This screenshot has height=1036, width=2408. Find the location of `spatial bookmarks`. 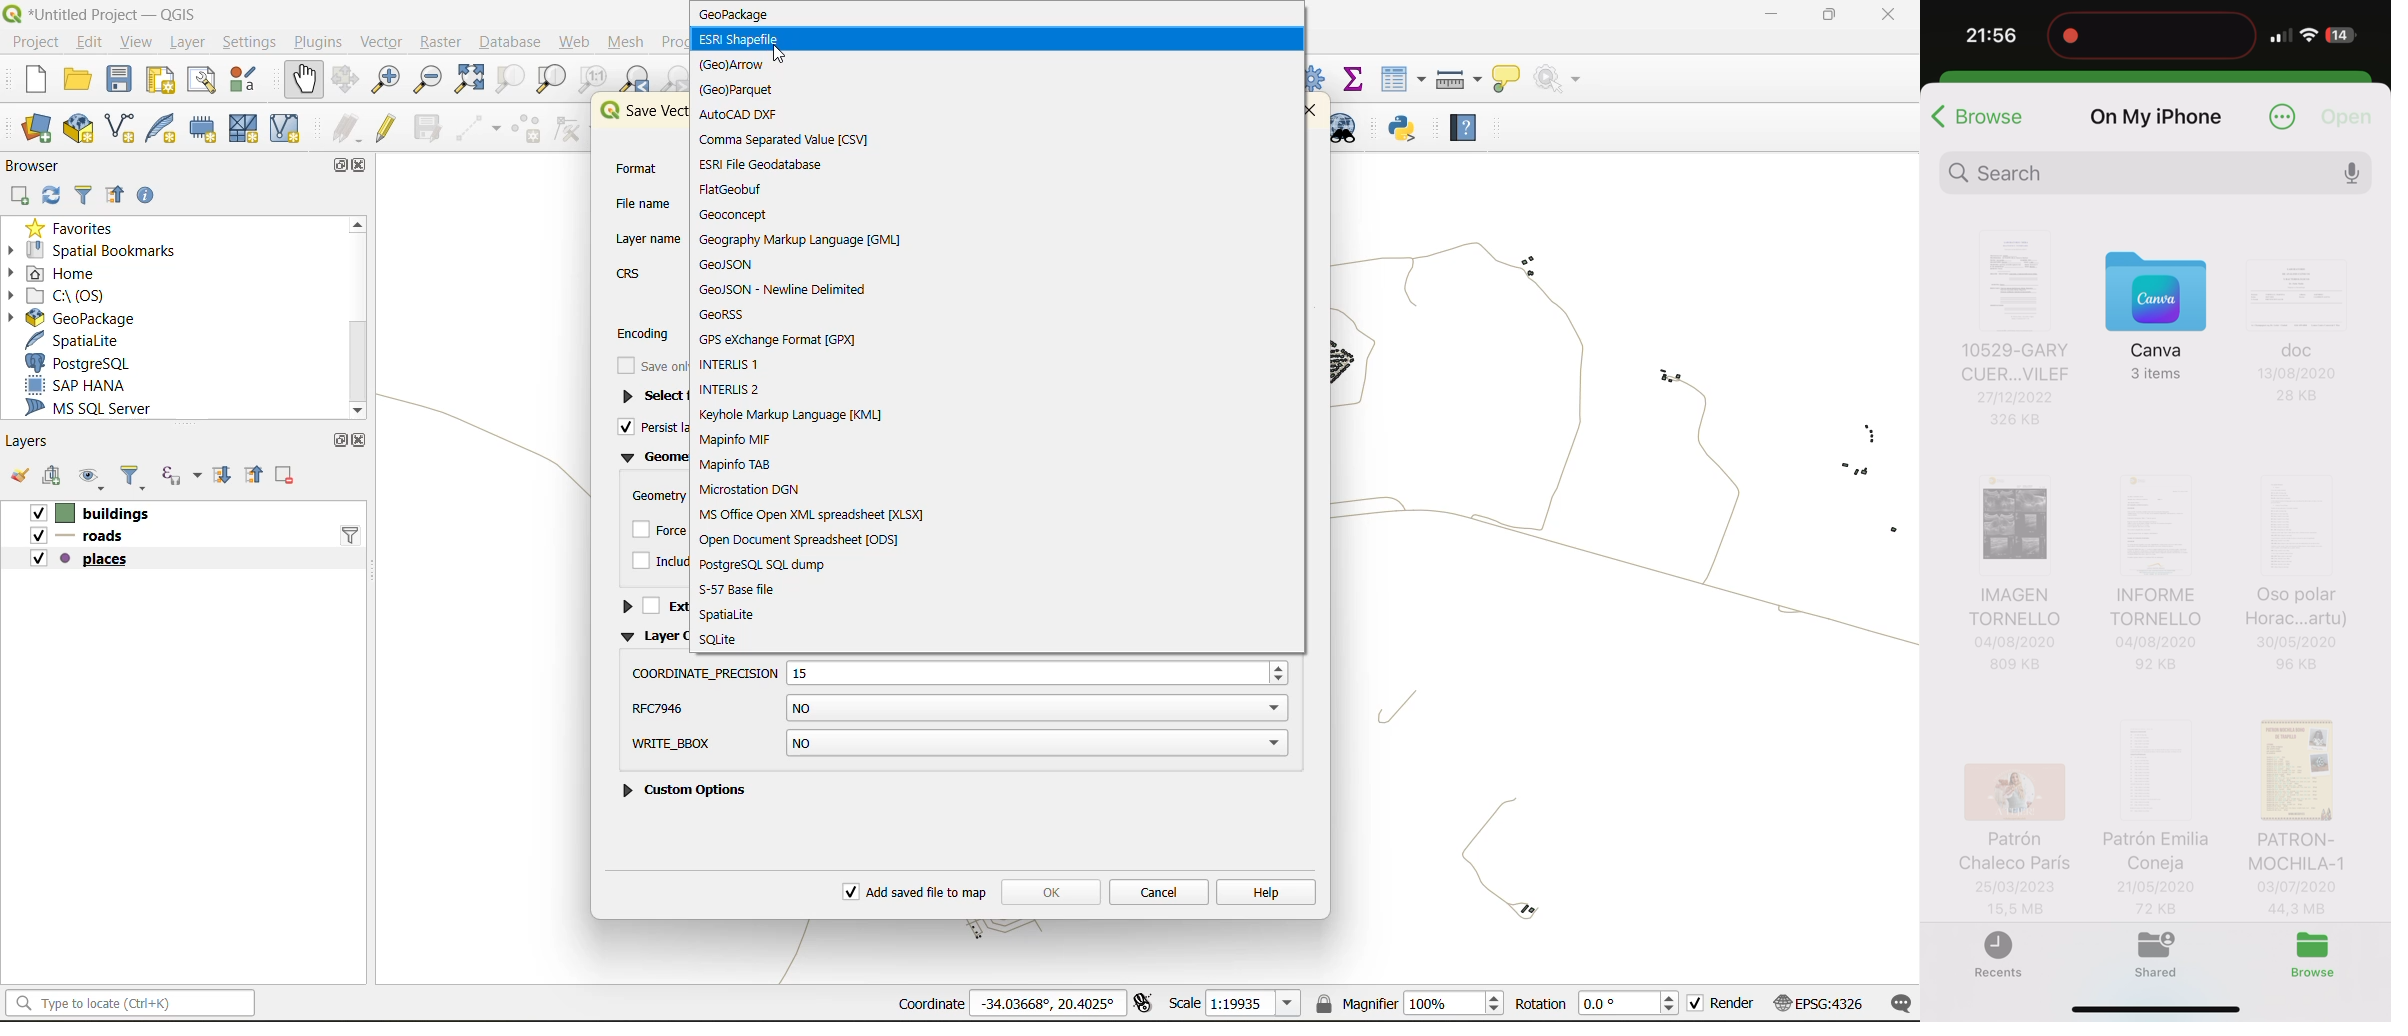

spatial bookmarks is located at coordinates (94, 251).